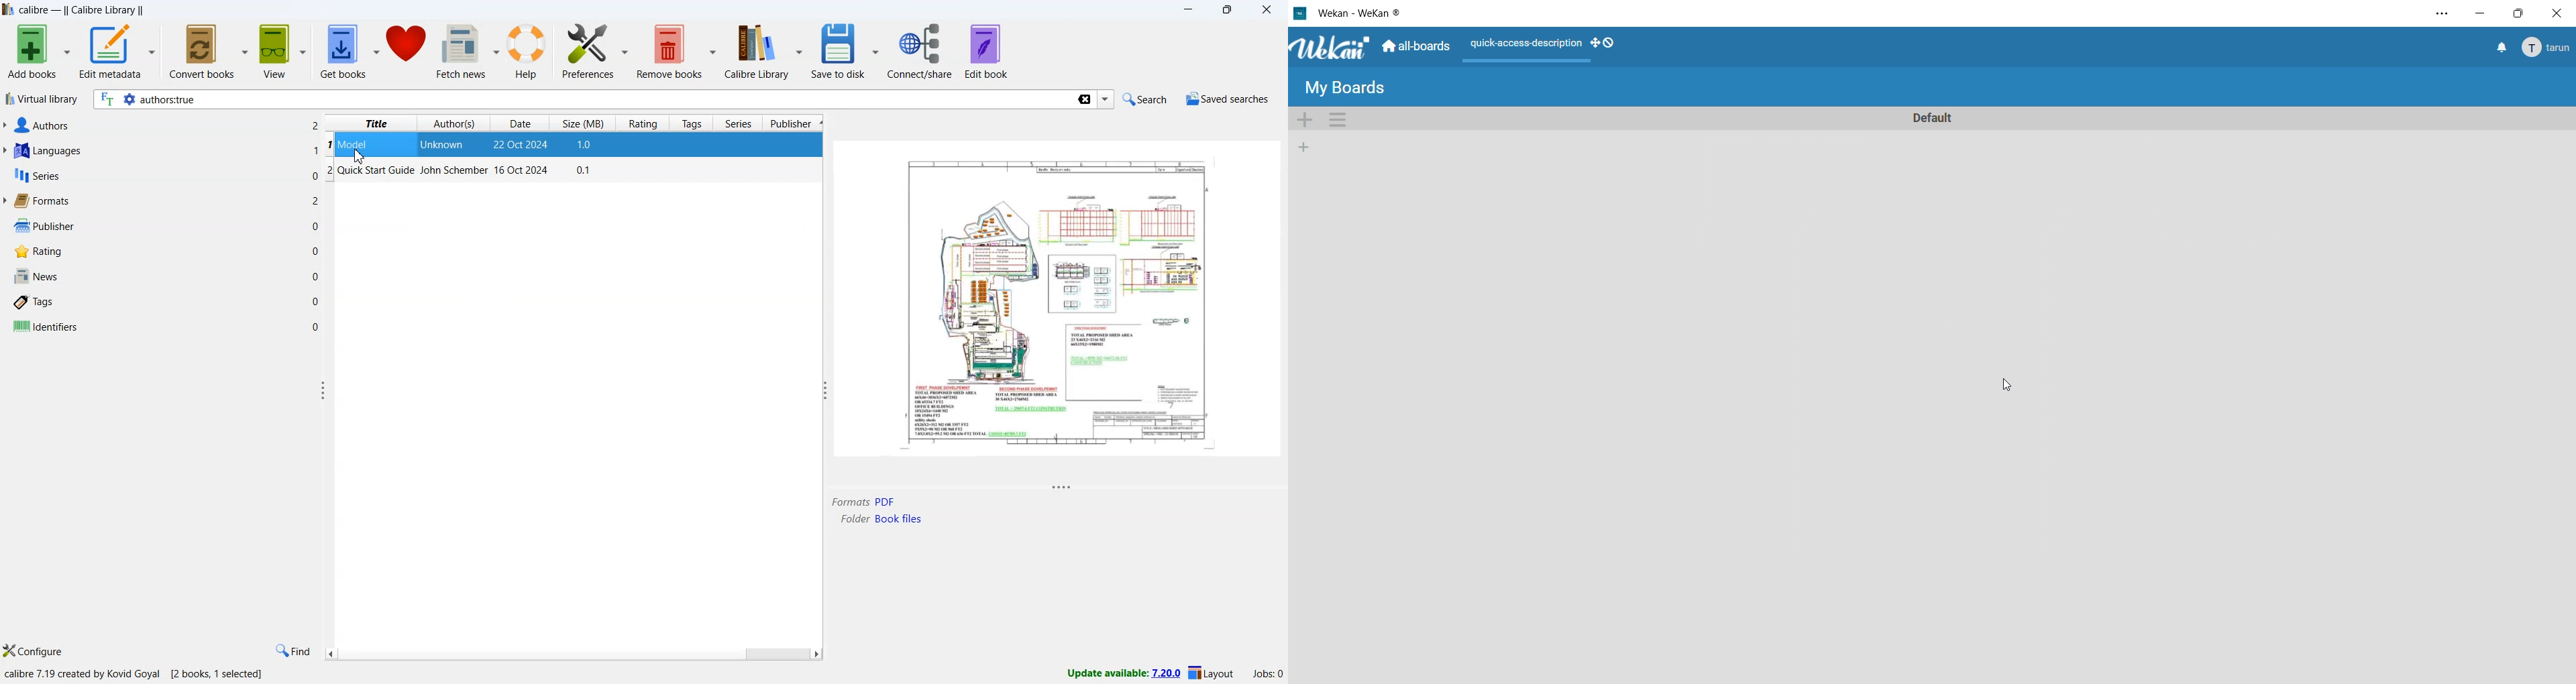 This screenshot has width=2576, height=700. I want to click on calibre library, so click(107, 11).